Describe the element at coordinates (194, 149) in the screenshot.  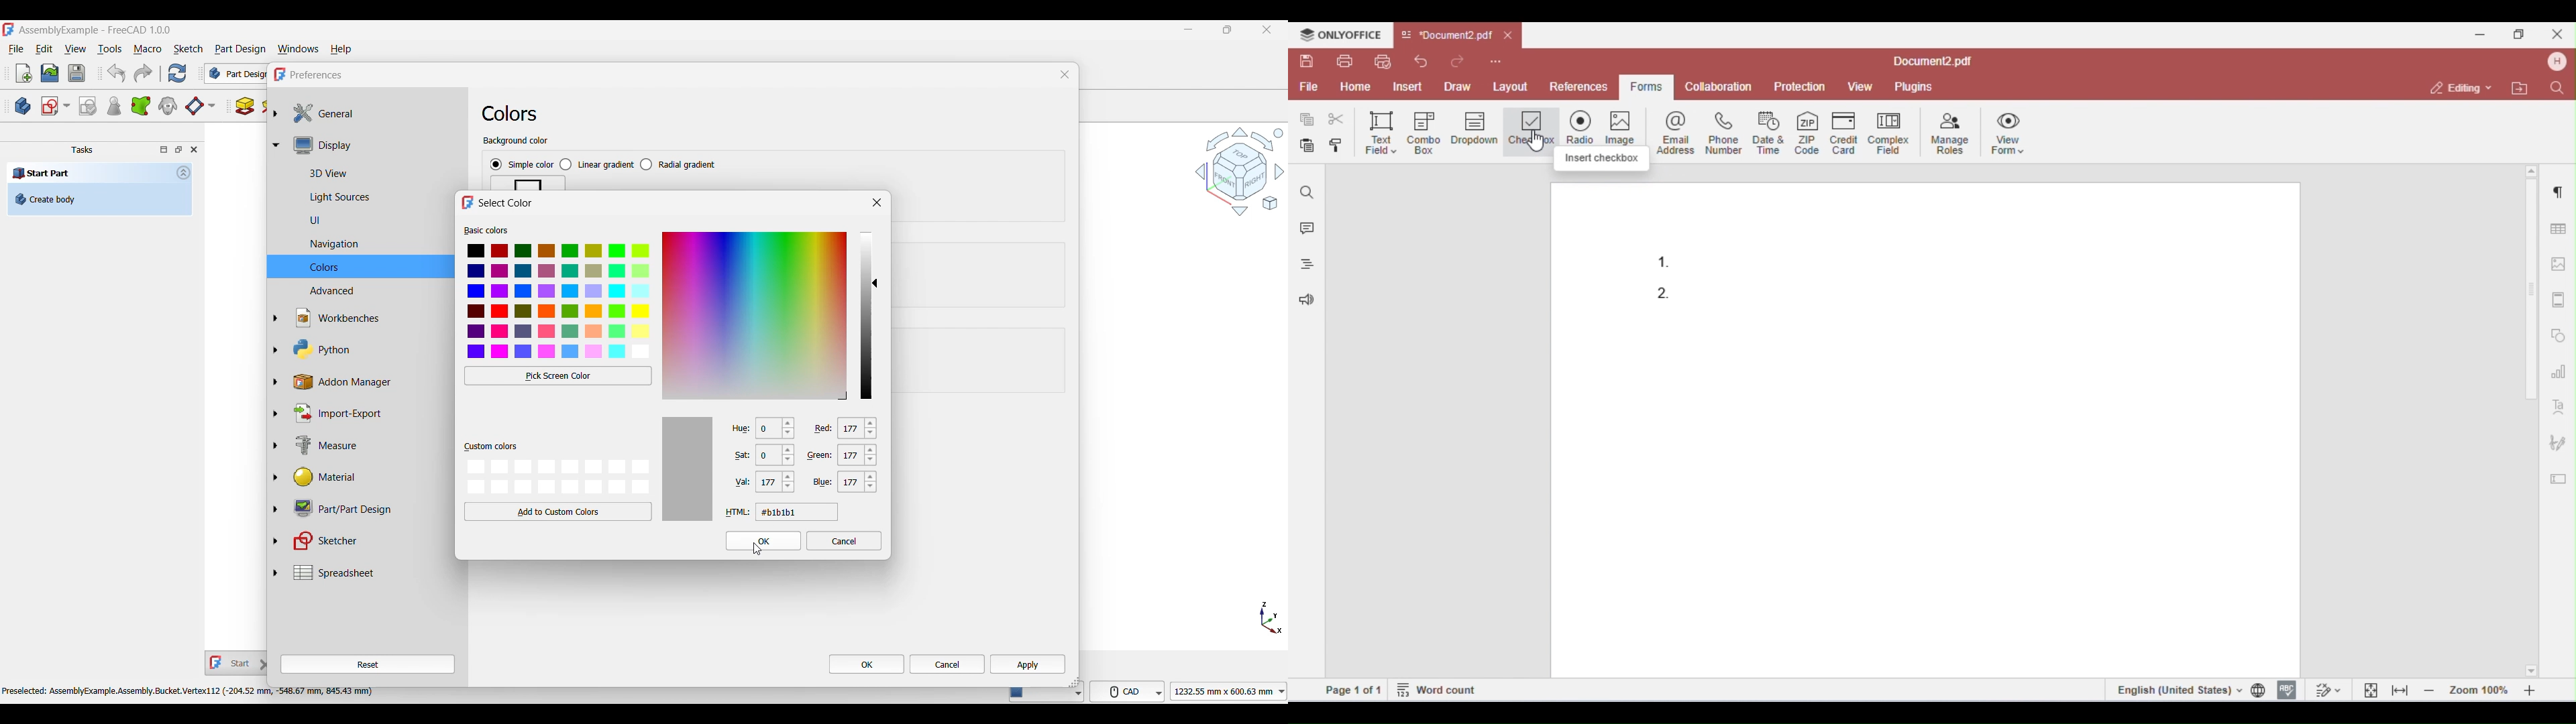
I see `Close` at that location.